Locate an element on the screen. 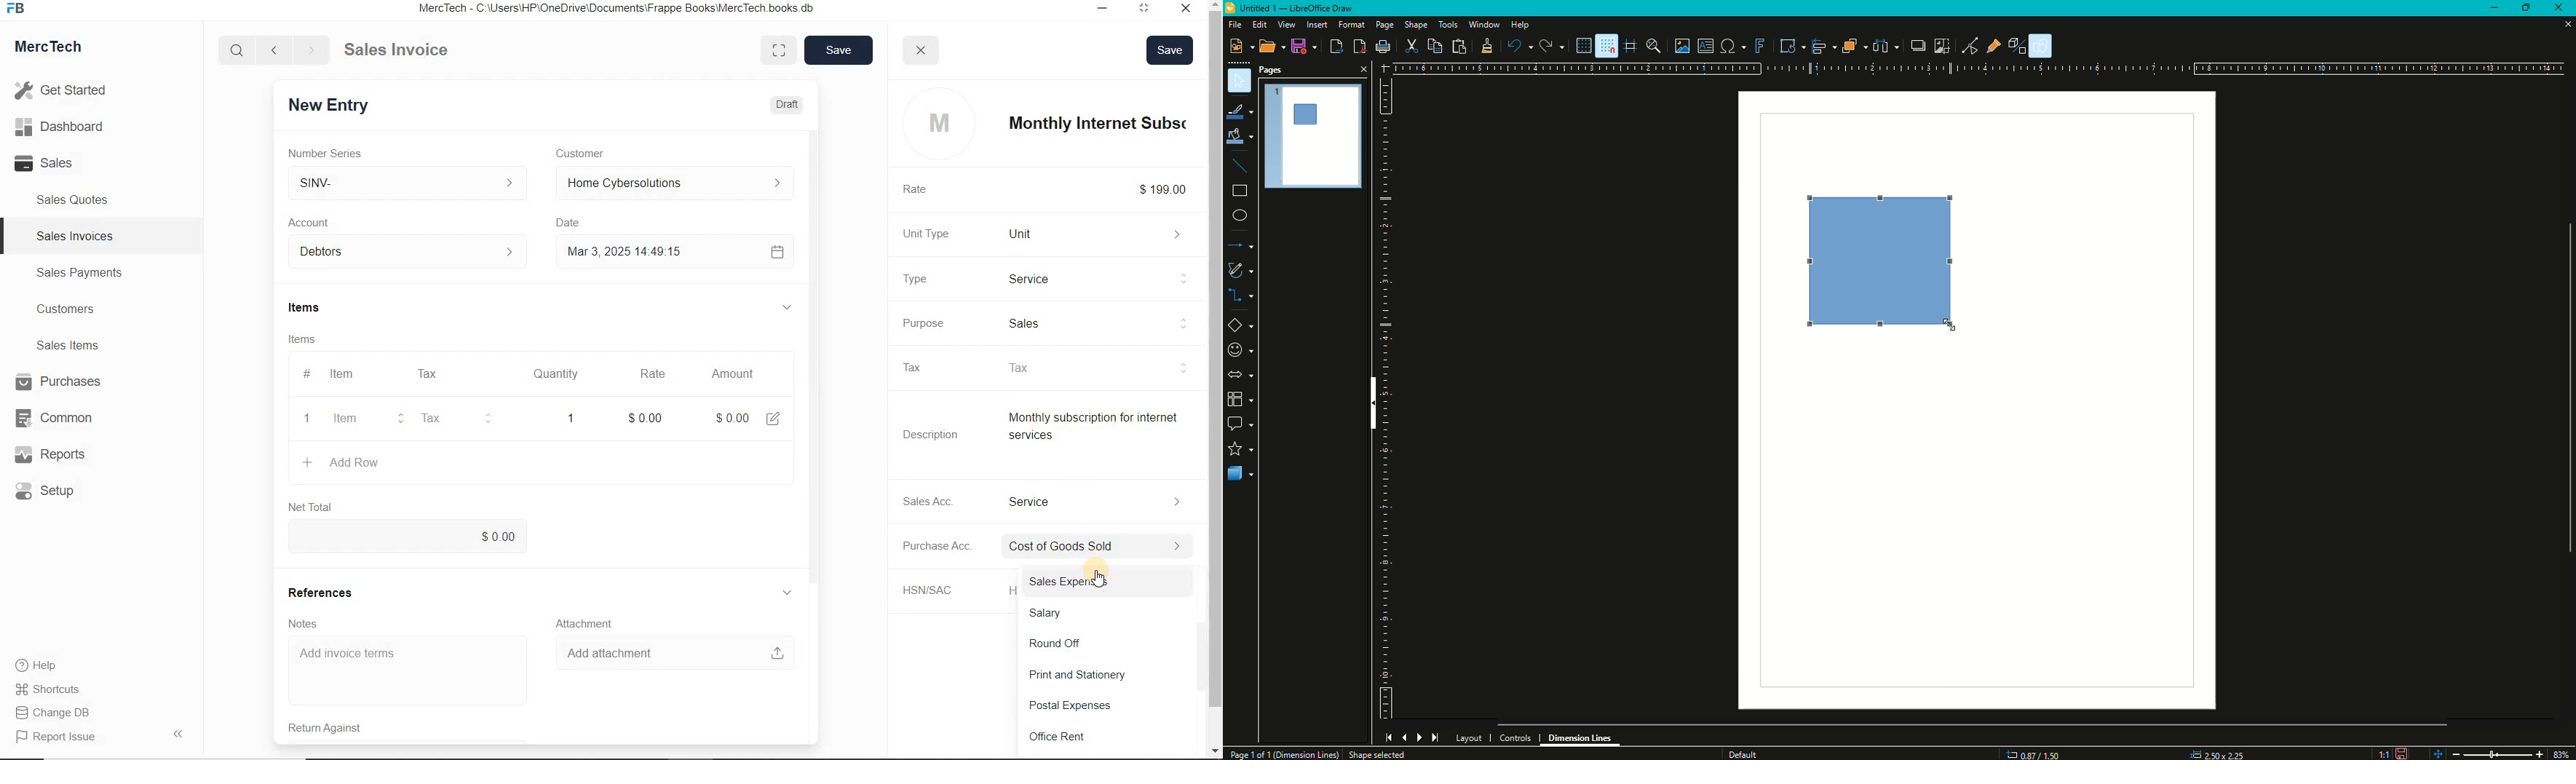 The image size is (2576, 784). Zoom Out is located at coordinates (2454, 752).